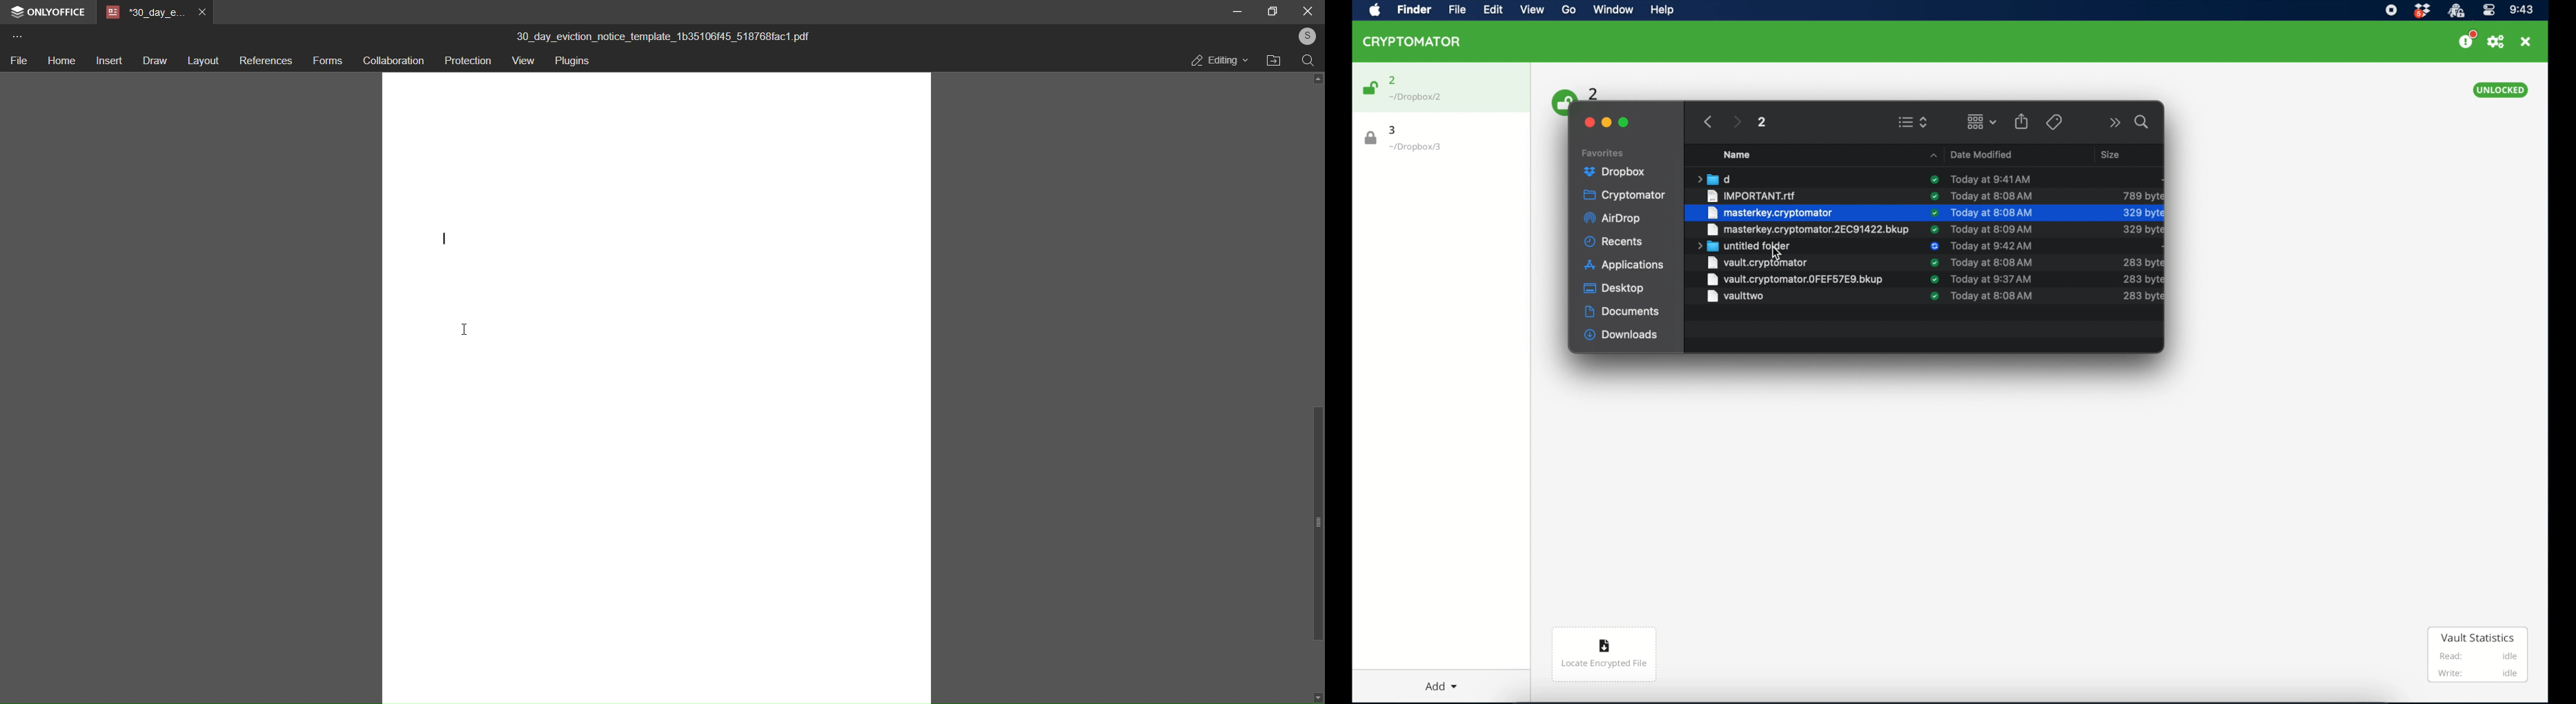  Describe the element at coordinates (390, 62) in the screenshot. I see `collaboration` at that location.